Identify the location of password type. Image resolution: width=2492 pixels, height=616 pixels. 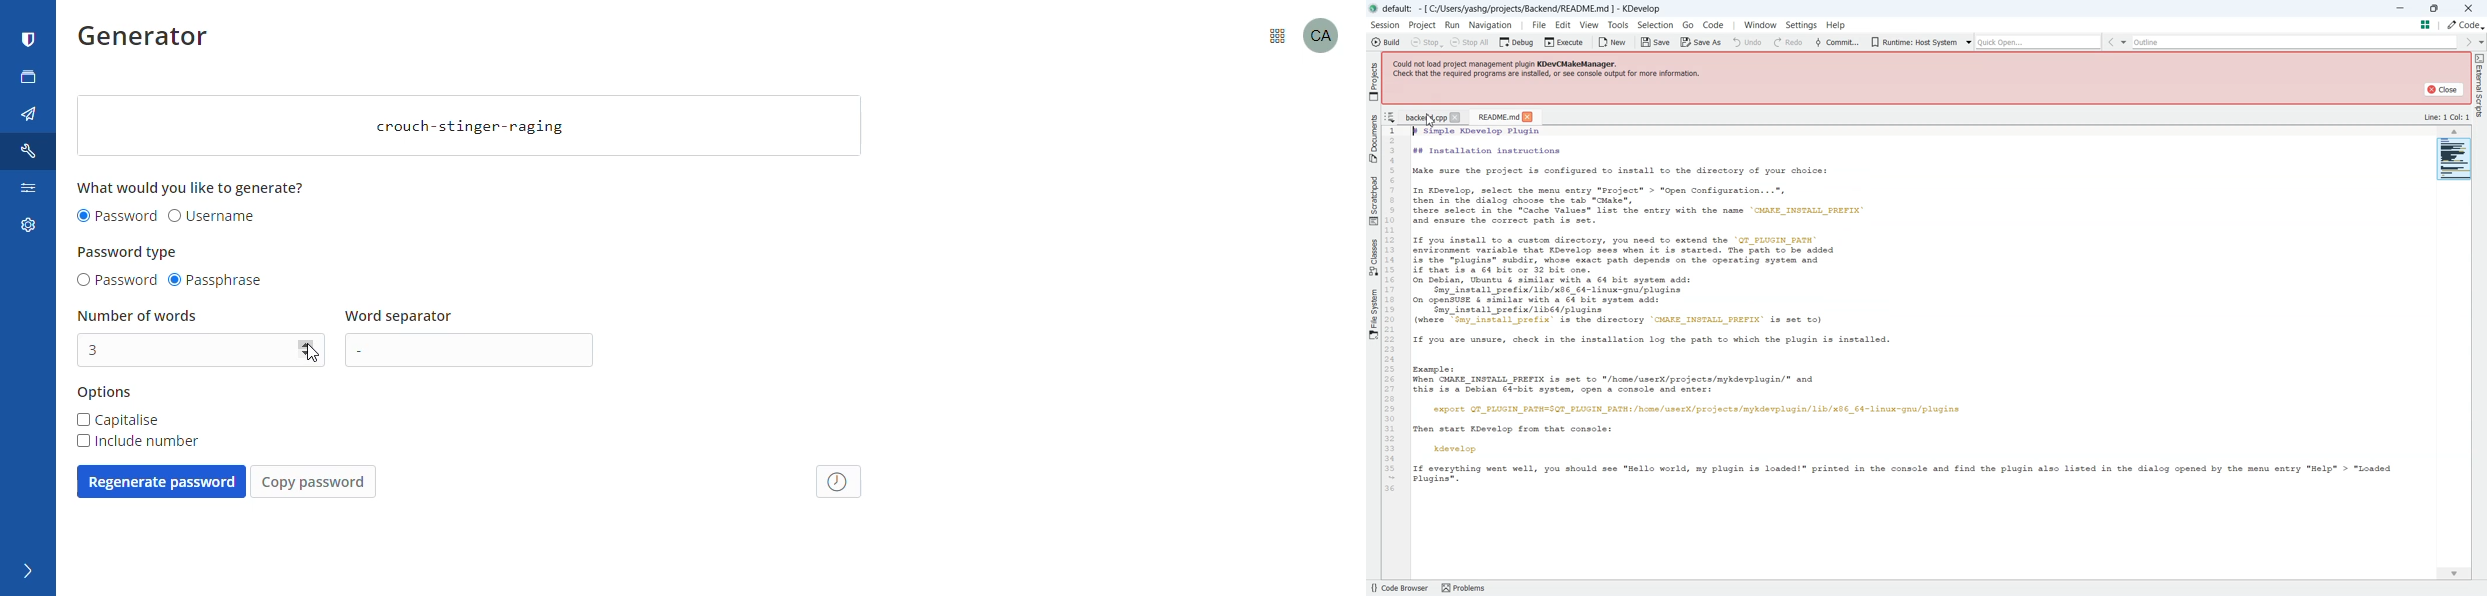
(129, 252).